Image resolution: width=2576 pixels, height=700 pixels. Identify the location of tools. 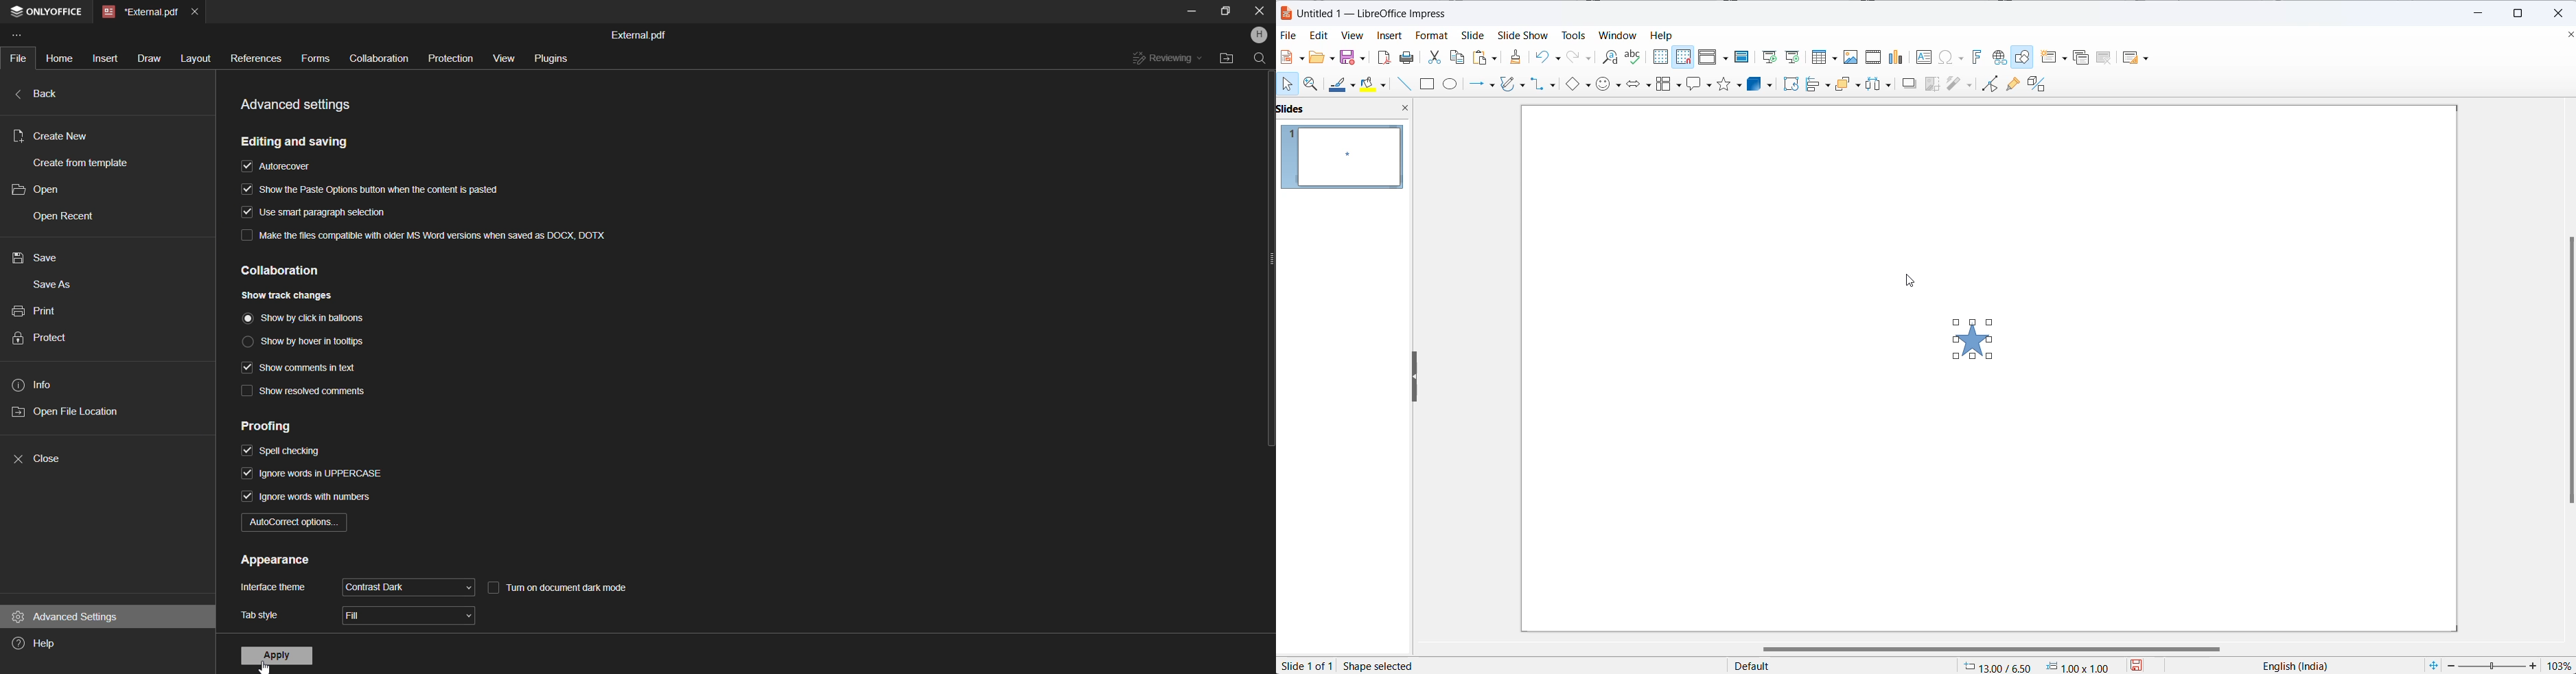
(1571, 34).